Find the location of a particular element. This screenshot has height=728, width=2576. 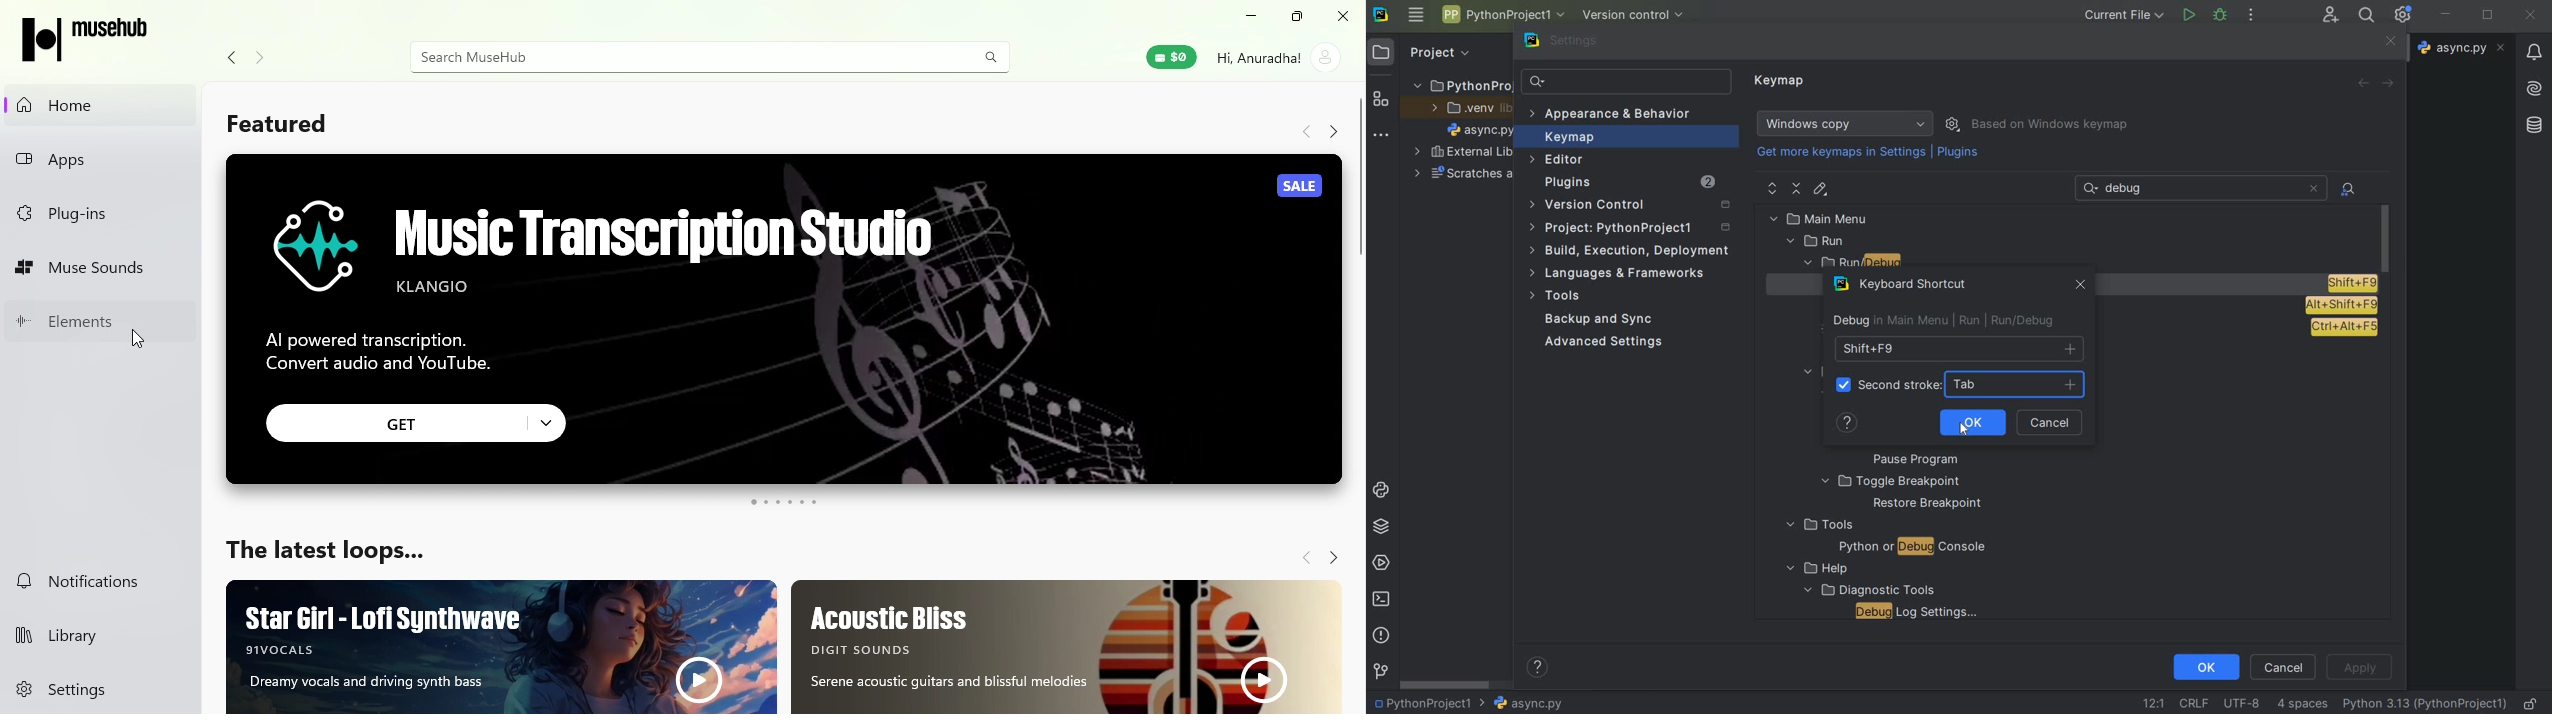

Elements is located at coordinates (102, 320).